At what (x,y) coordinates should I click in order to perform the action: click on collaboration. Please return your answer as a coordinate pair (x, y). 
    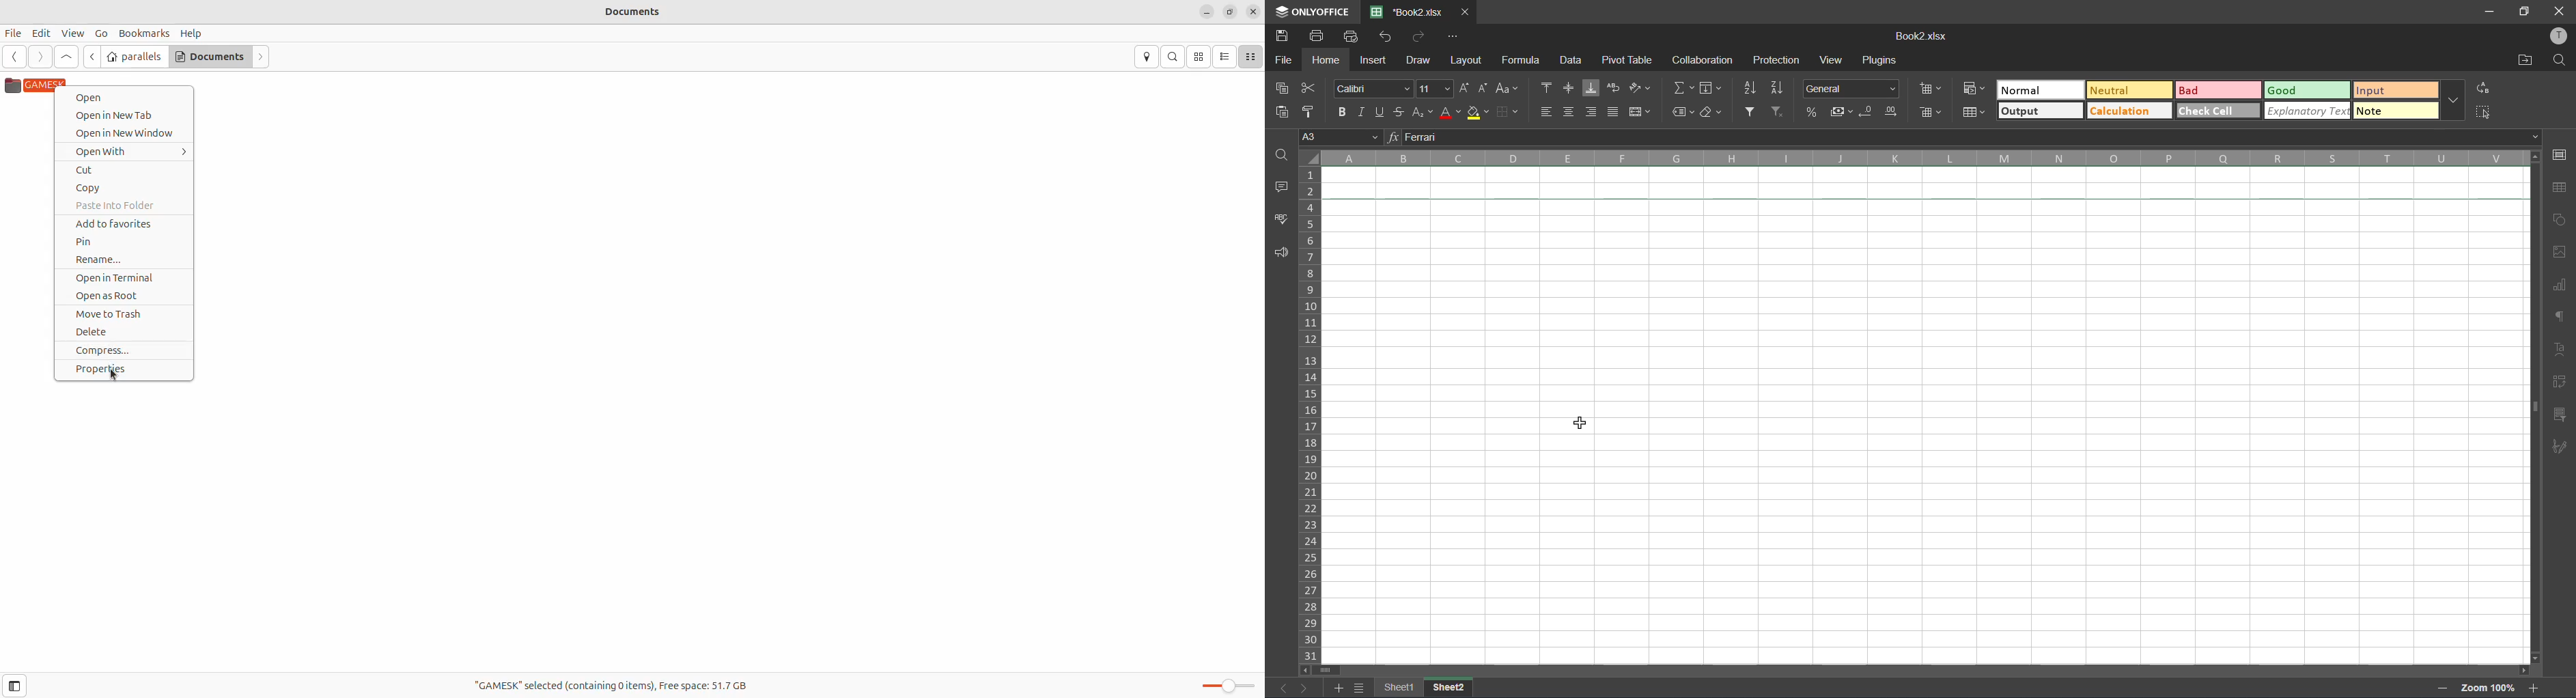
    Looking at the image, I should click on (1700, 61).